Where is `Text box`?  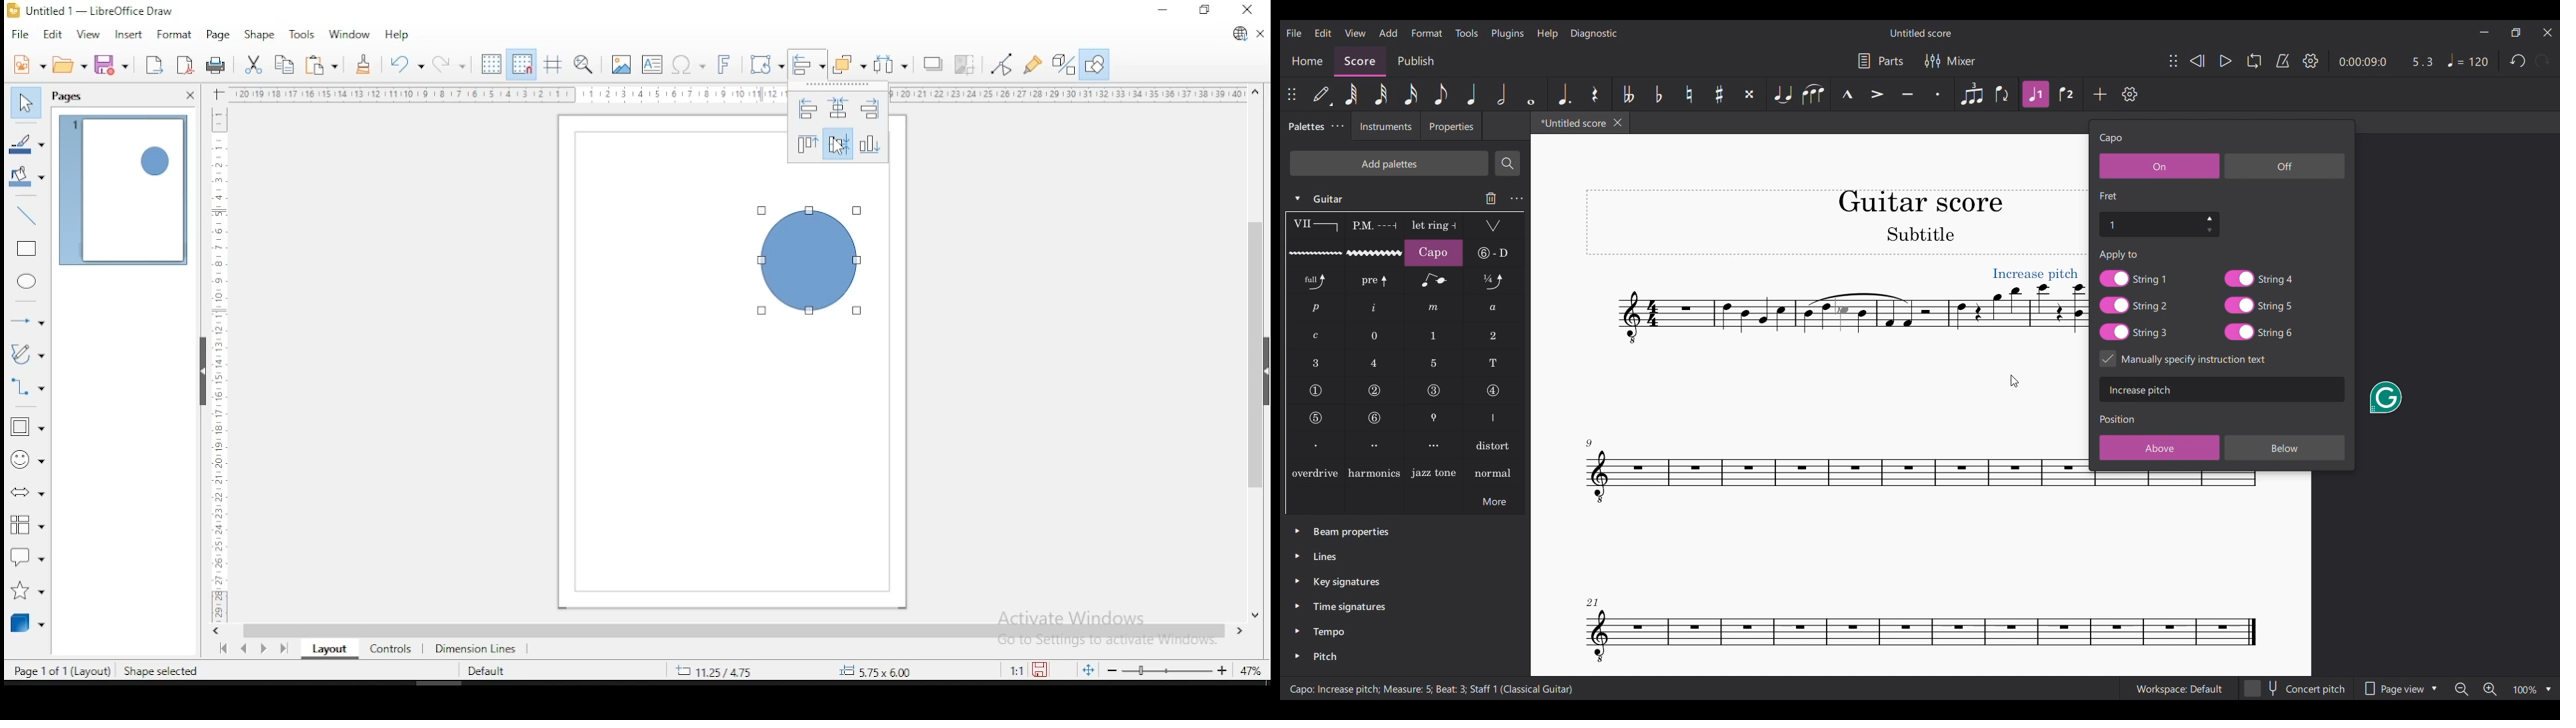 Text box is located at coordinates (2261, 390).